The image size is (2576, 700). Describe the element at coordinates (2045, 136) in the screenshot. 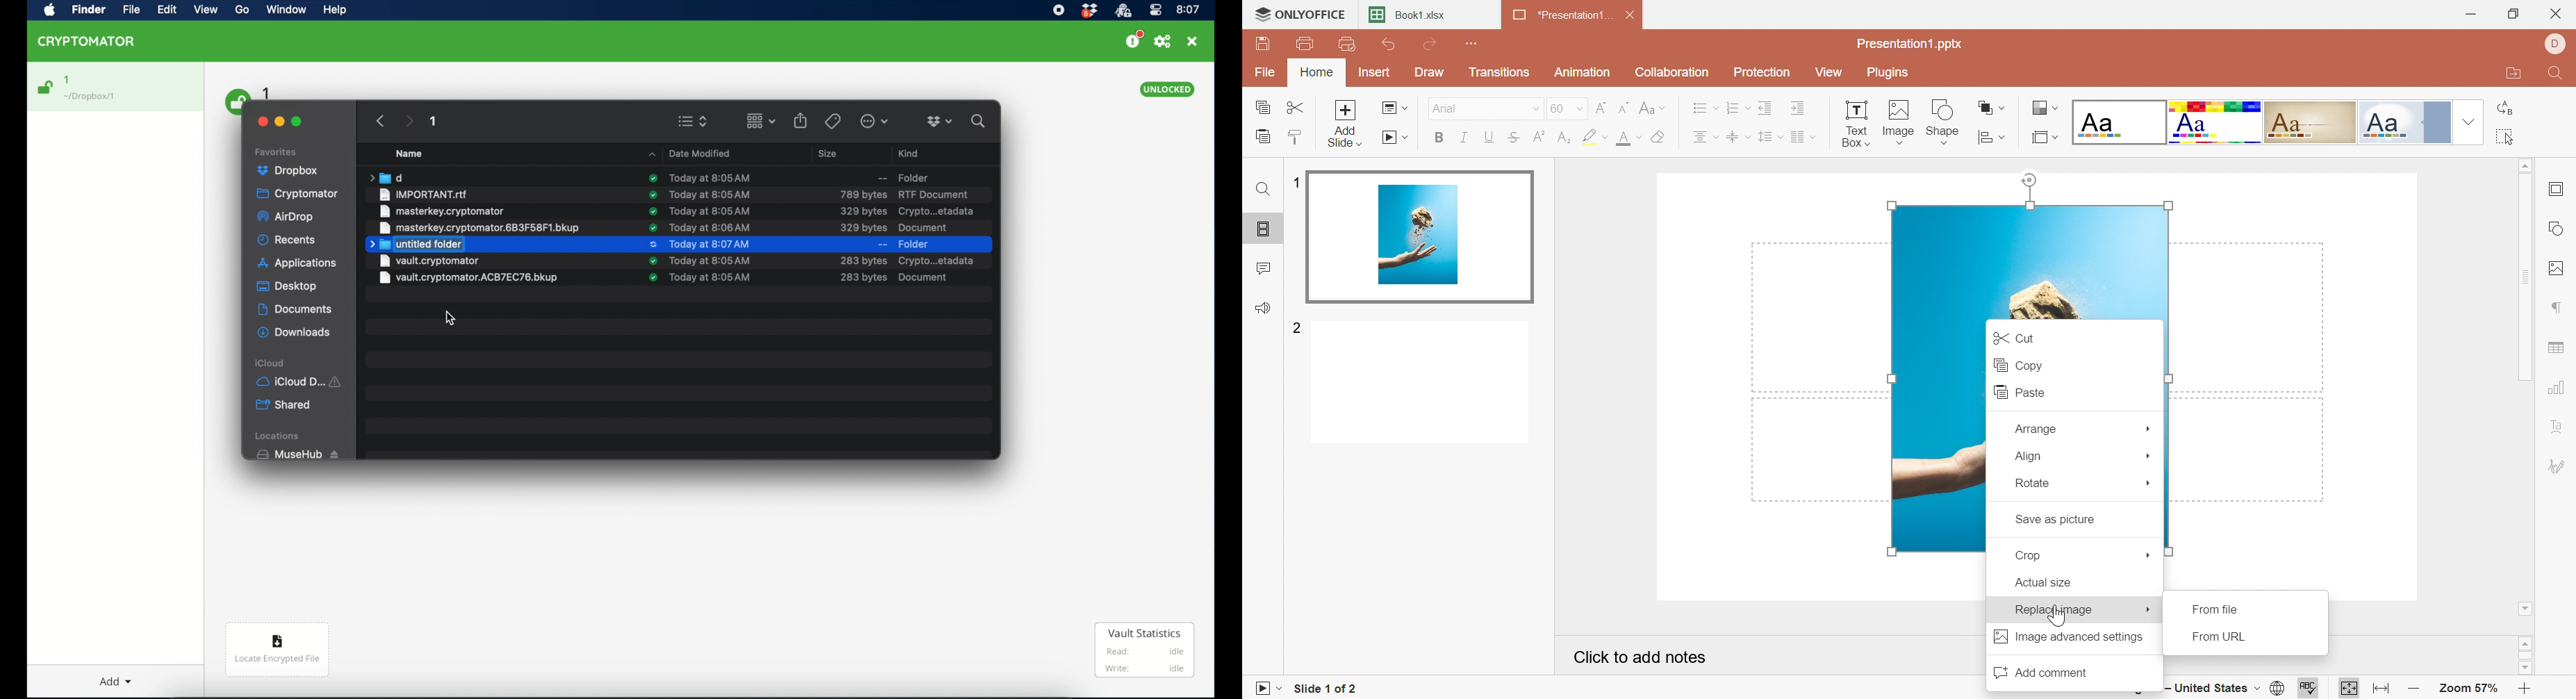

I see `Select slide layout` at that location.